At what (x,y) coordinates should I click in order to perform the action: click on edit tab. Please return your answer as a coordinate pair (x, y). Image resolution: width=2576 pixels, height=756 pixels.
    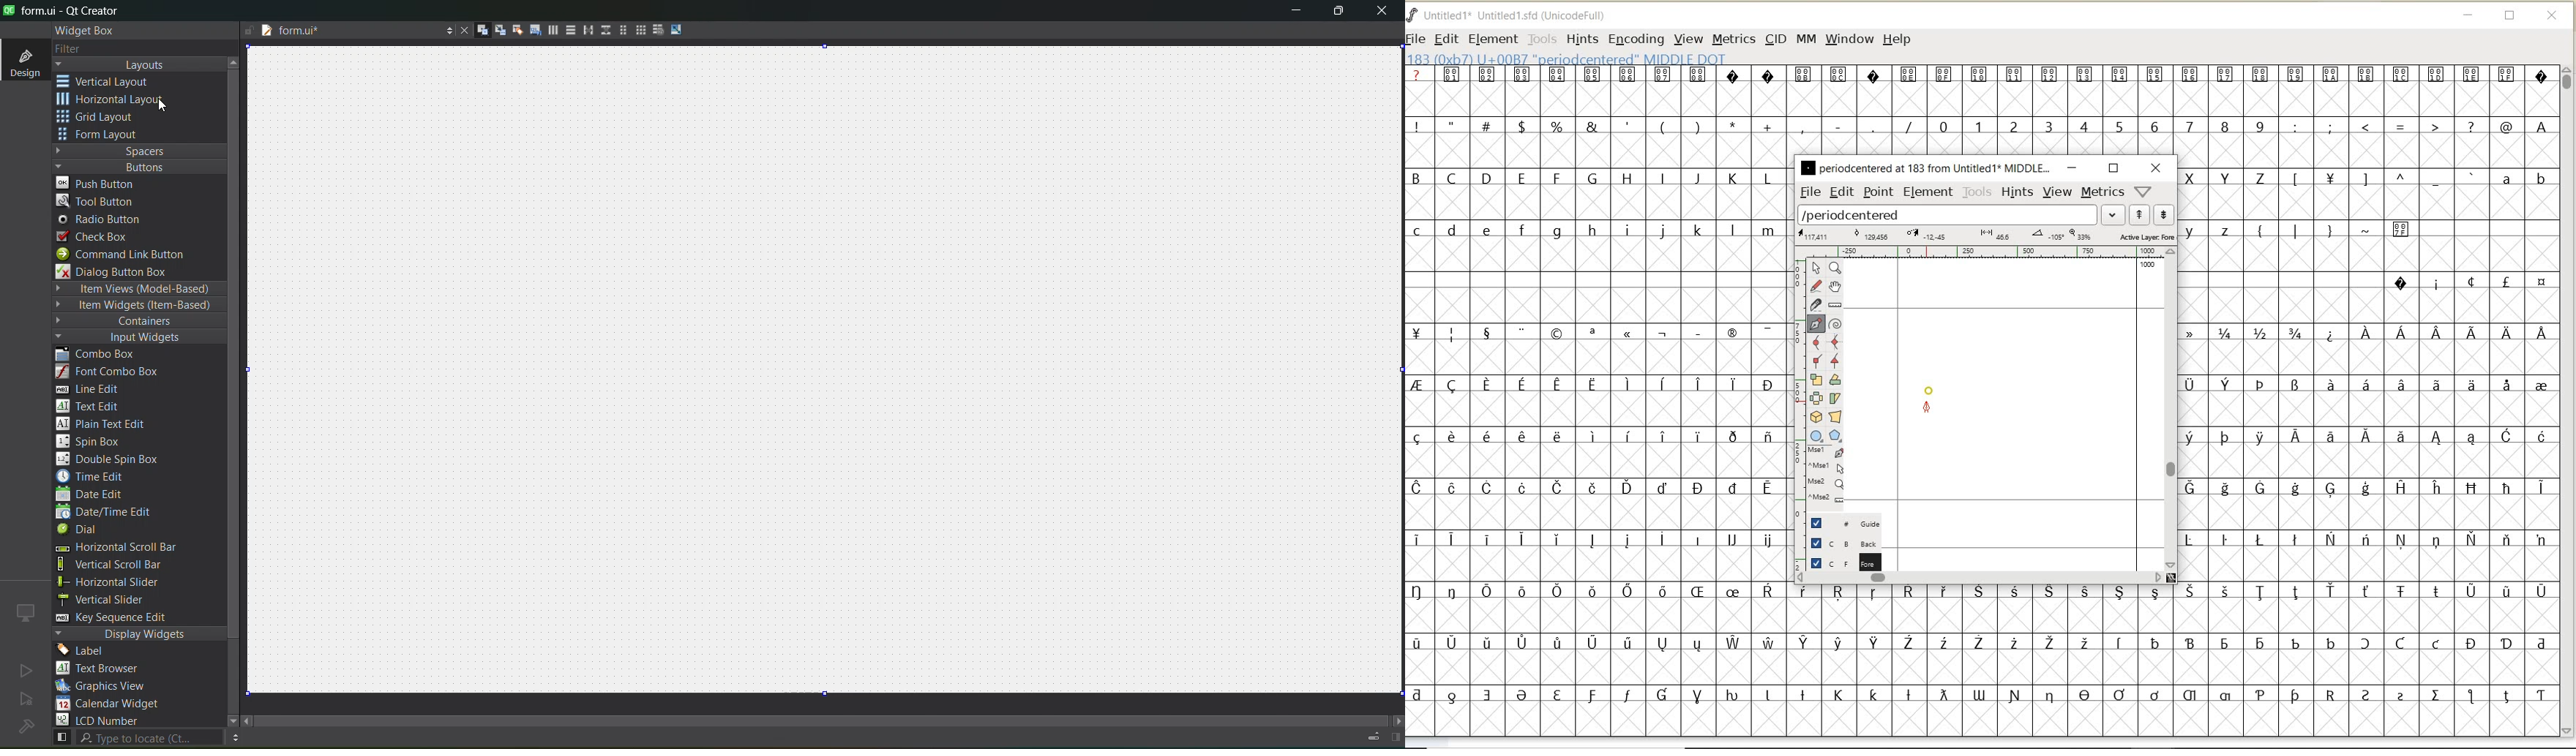
    Looking at the image, I should click on (530, 32).